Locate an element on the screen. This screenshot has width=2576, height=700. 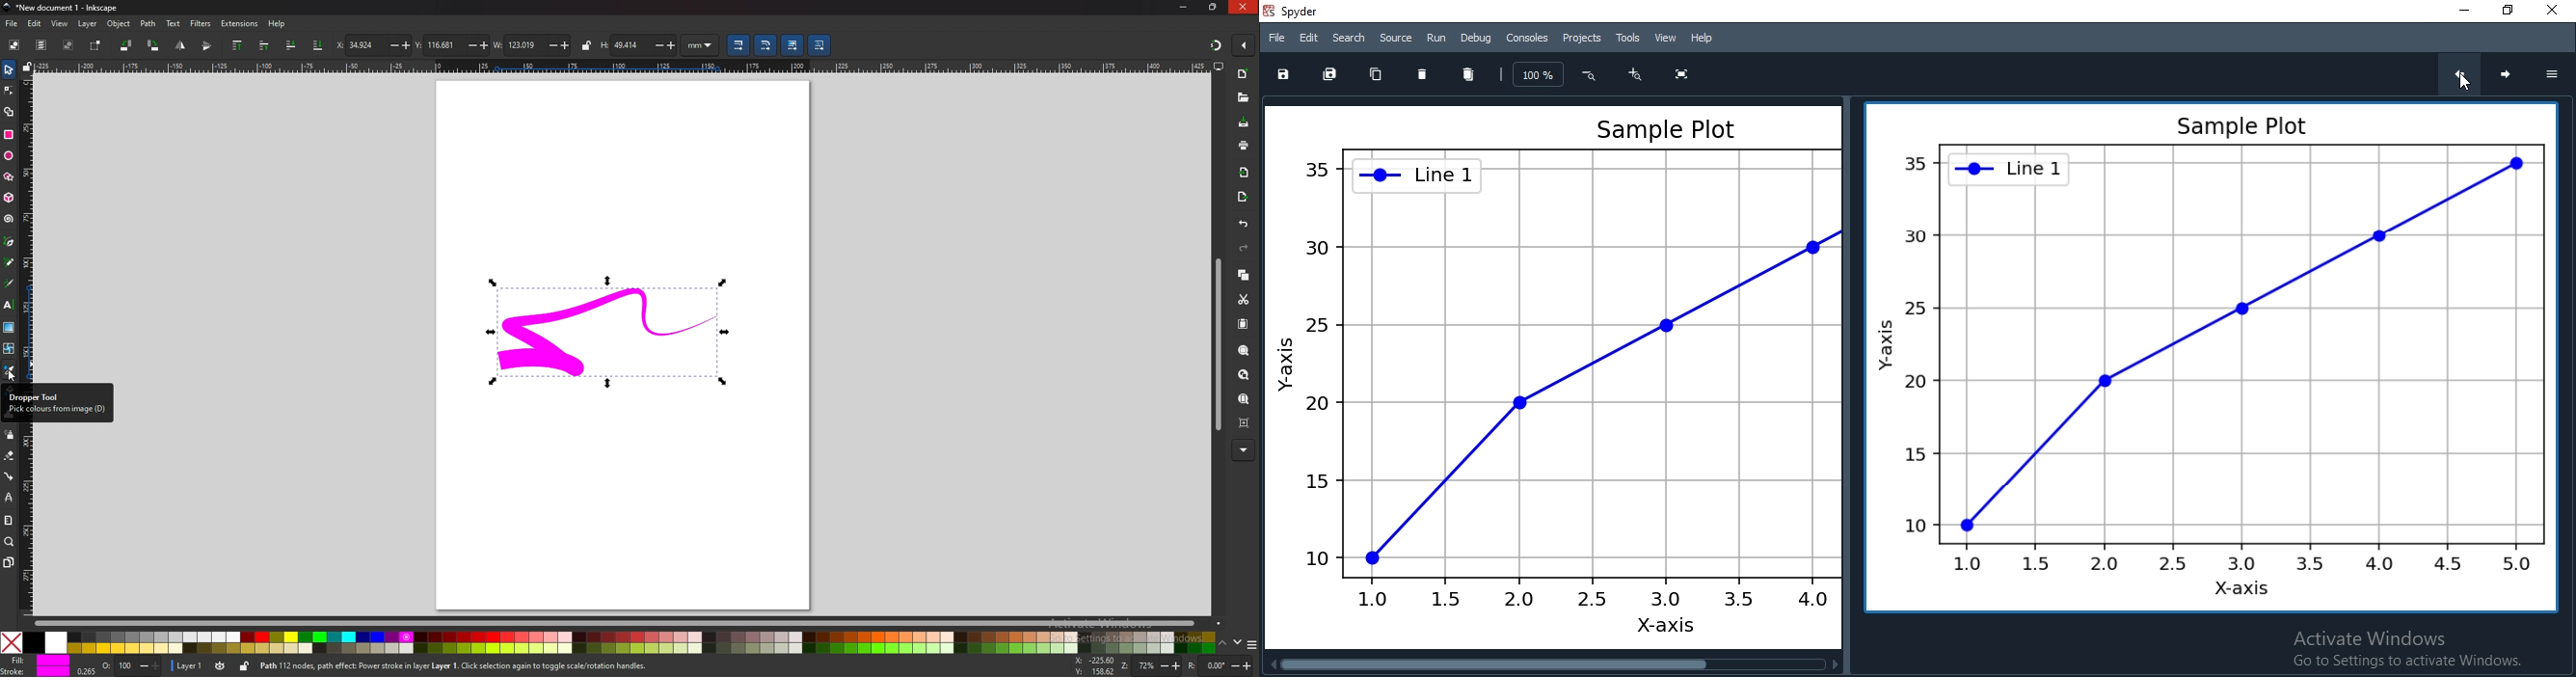
copy is located at coordinates (1245, 275).